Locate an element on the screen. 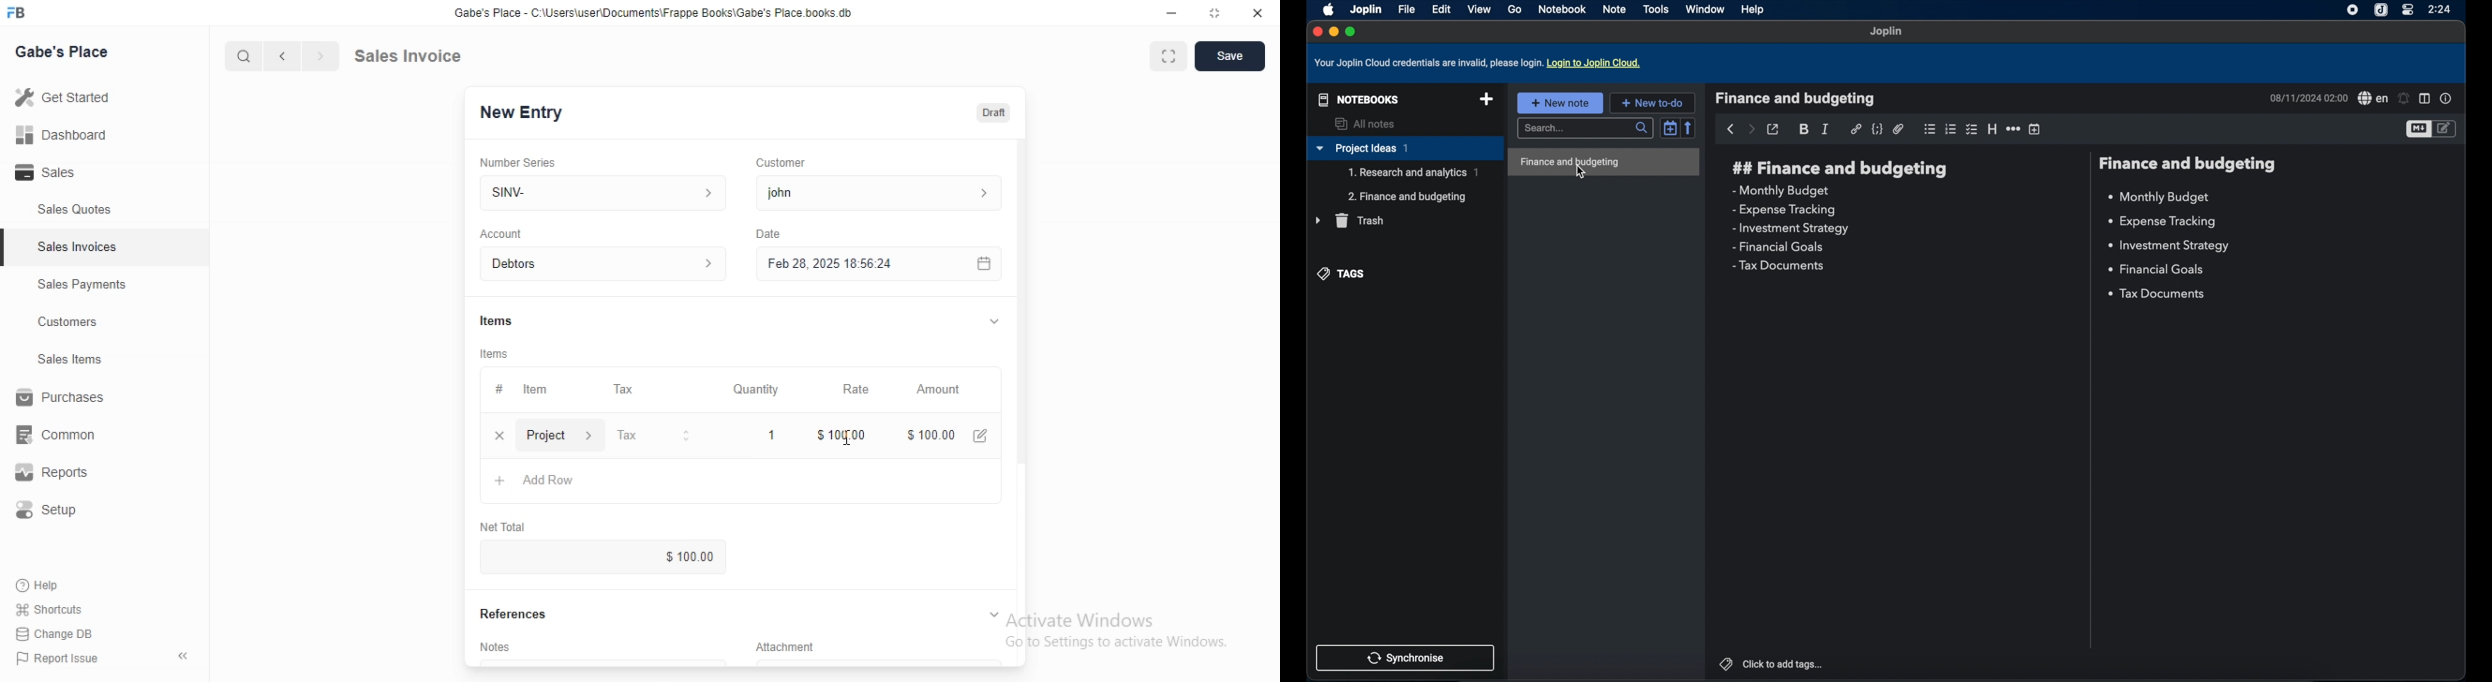  tax documents  is located at coordinates (1778, 265).